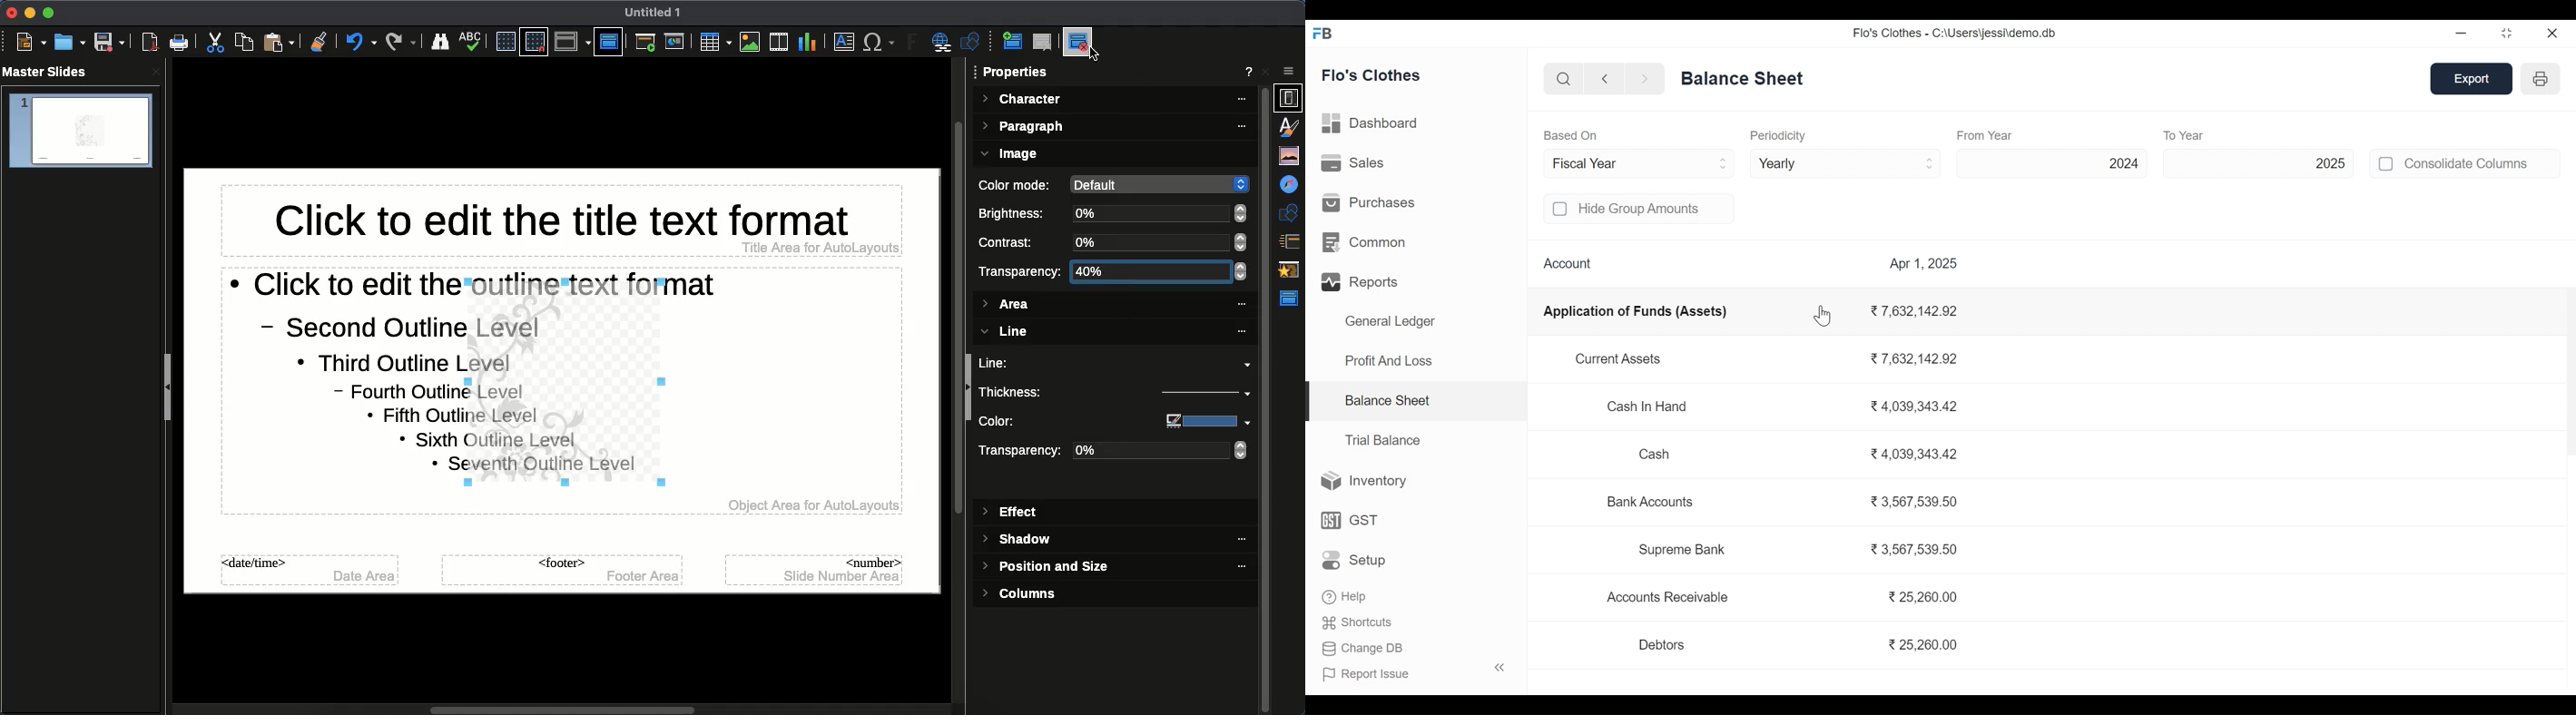  What do you see at coordinates (1777, 135) in the screenshot?
I see `Periodicity` at bounding box center [1777, 135].